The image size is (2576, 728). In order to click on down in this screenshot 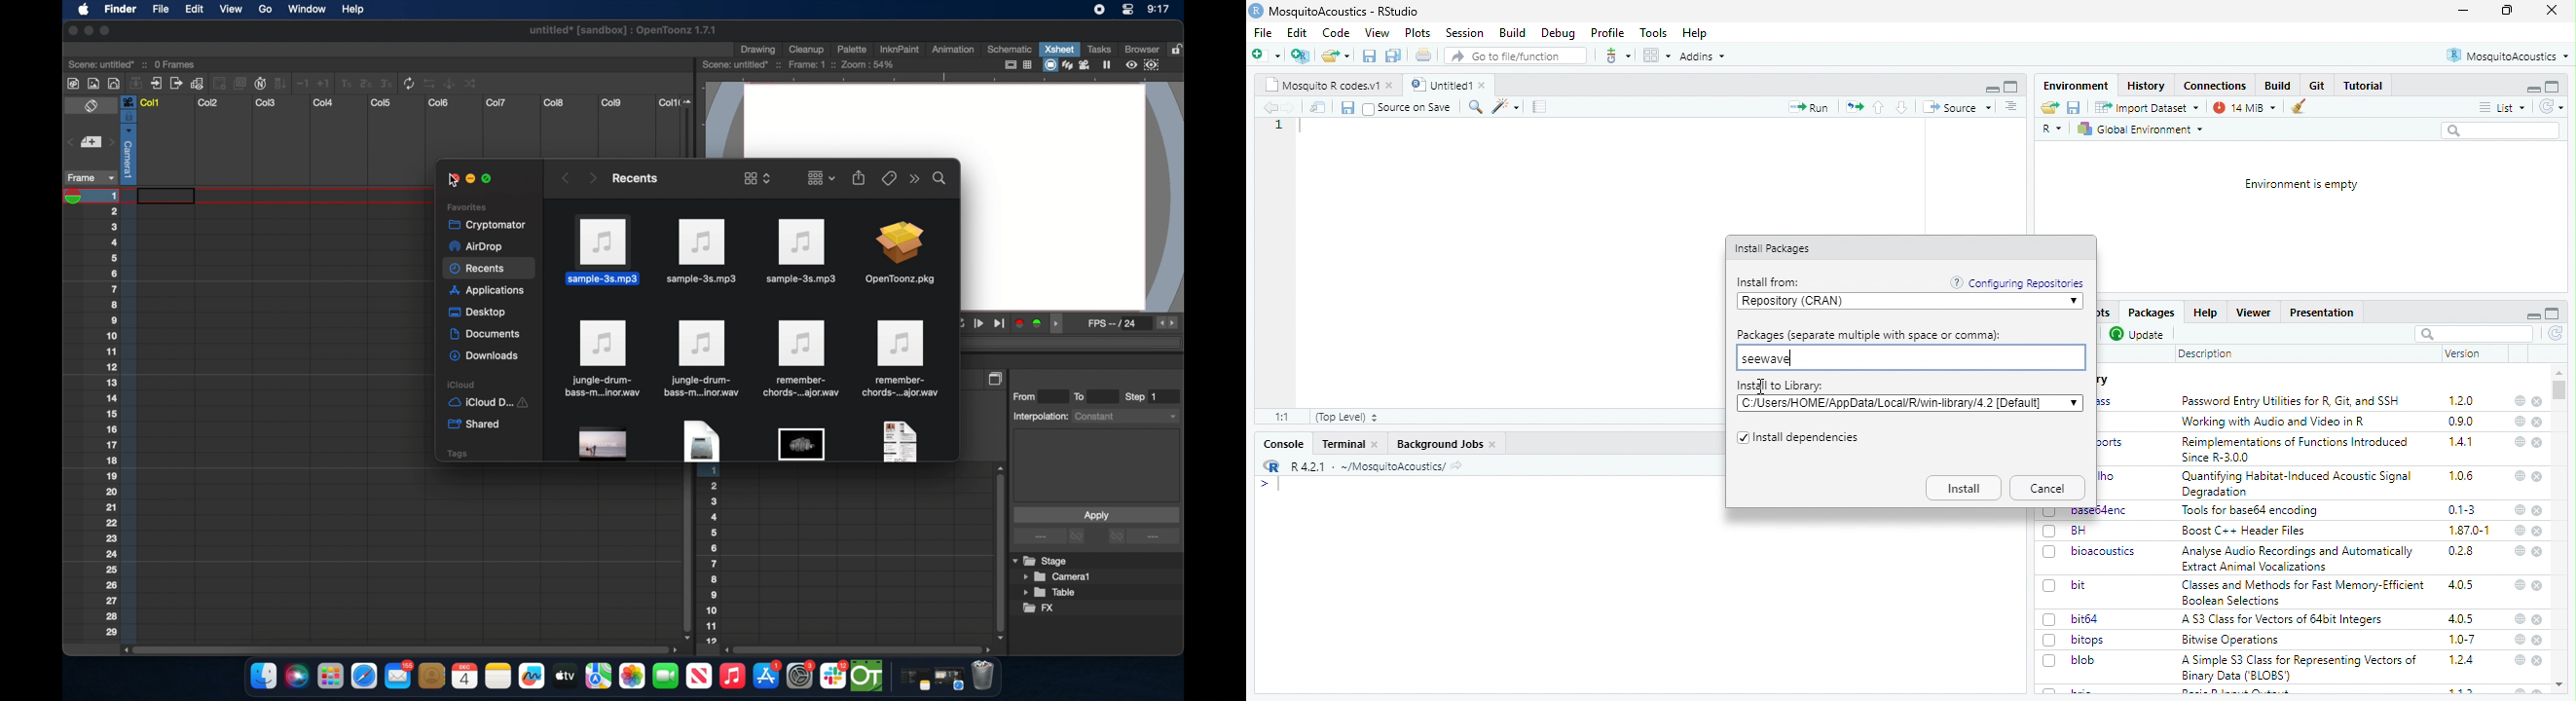, I will do `click(1903, 107)`.